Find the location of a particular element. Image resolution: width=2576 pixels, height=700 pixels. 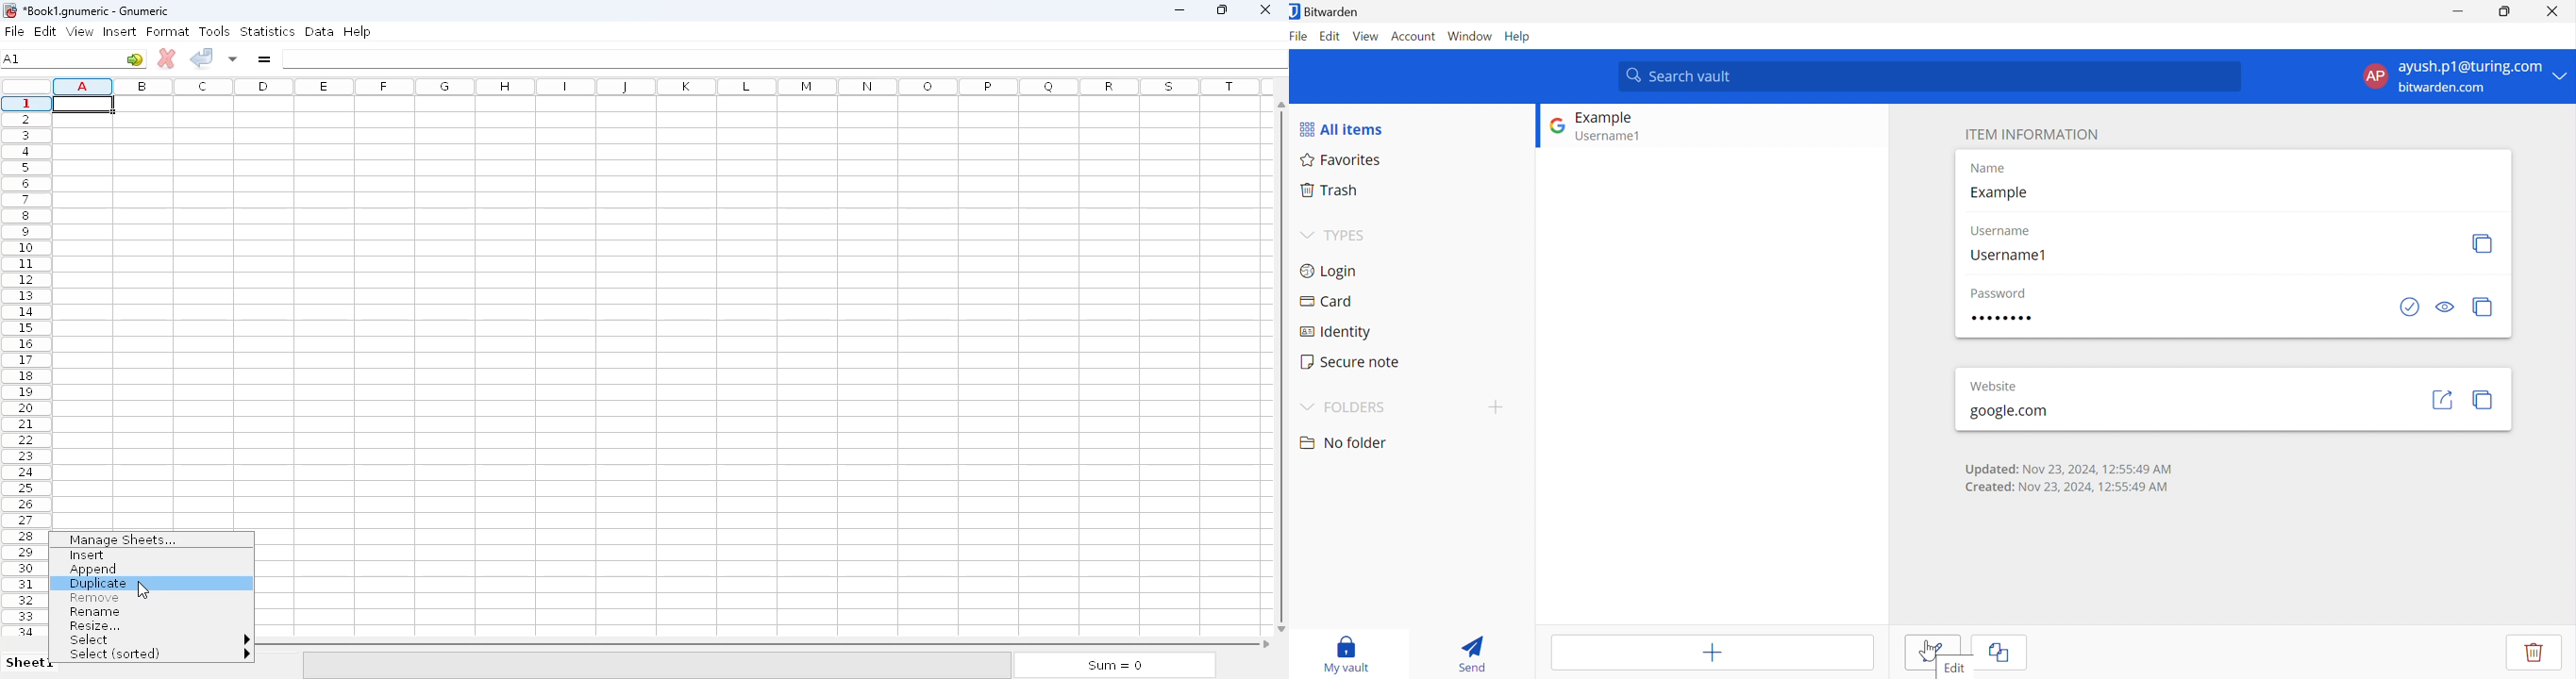

close is located at coordinates (1266, 10).